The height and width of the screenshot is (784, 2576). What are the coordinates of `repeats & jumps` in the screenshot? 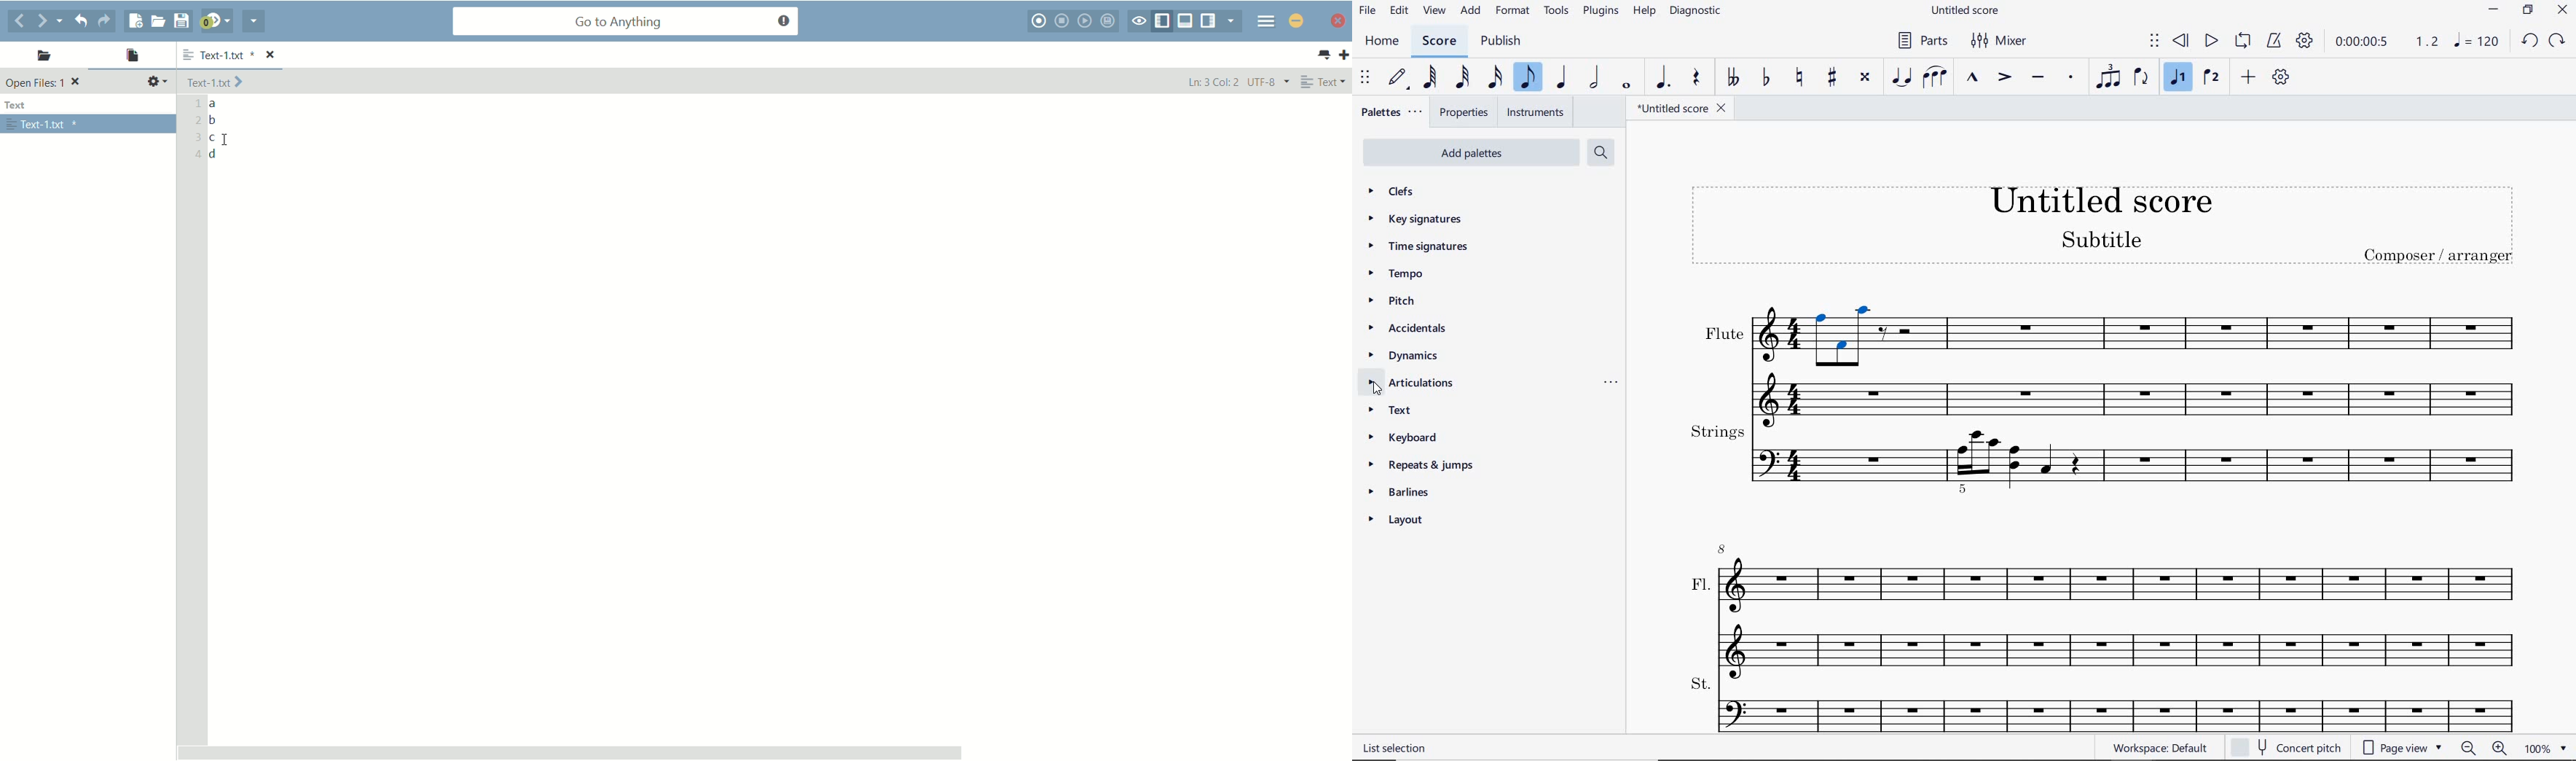 It's located at (1418, 465).